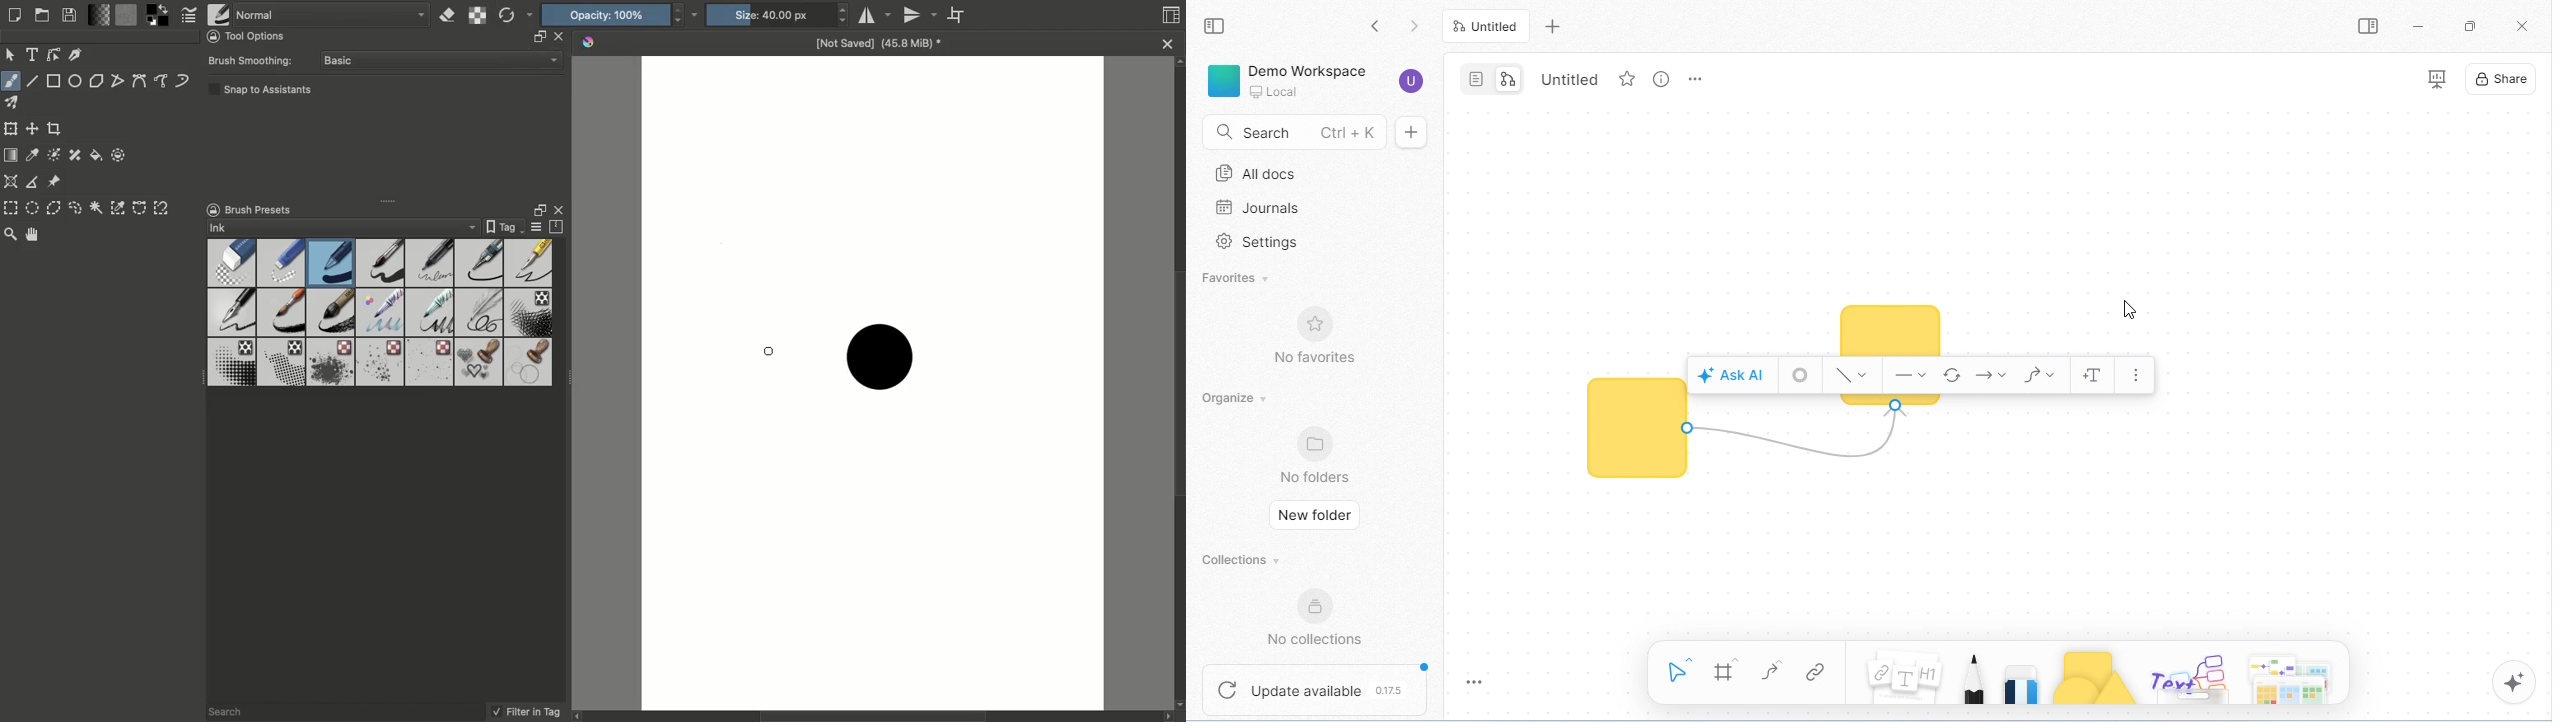 Image resolution: width=2576 pixels, height=728 pixels. What do you see at coordinates (1291, 130) in the screenshot?
I see `search Ctrl+K` at bounding box center [1291, 130].